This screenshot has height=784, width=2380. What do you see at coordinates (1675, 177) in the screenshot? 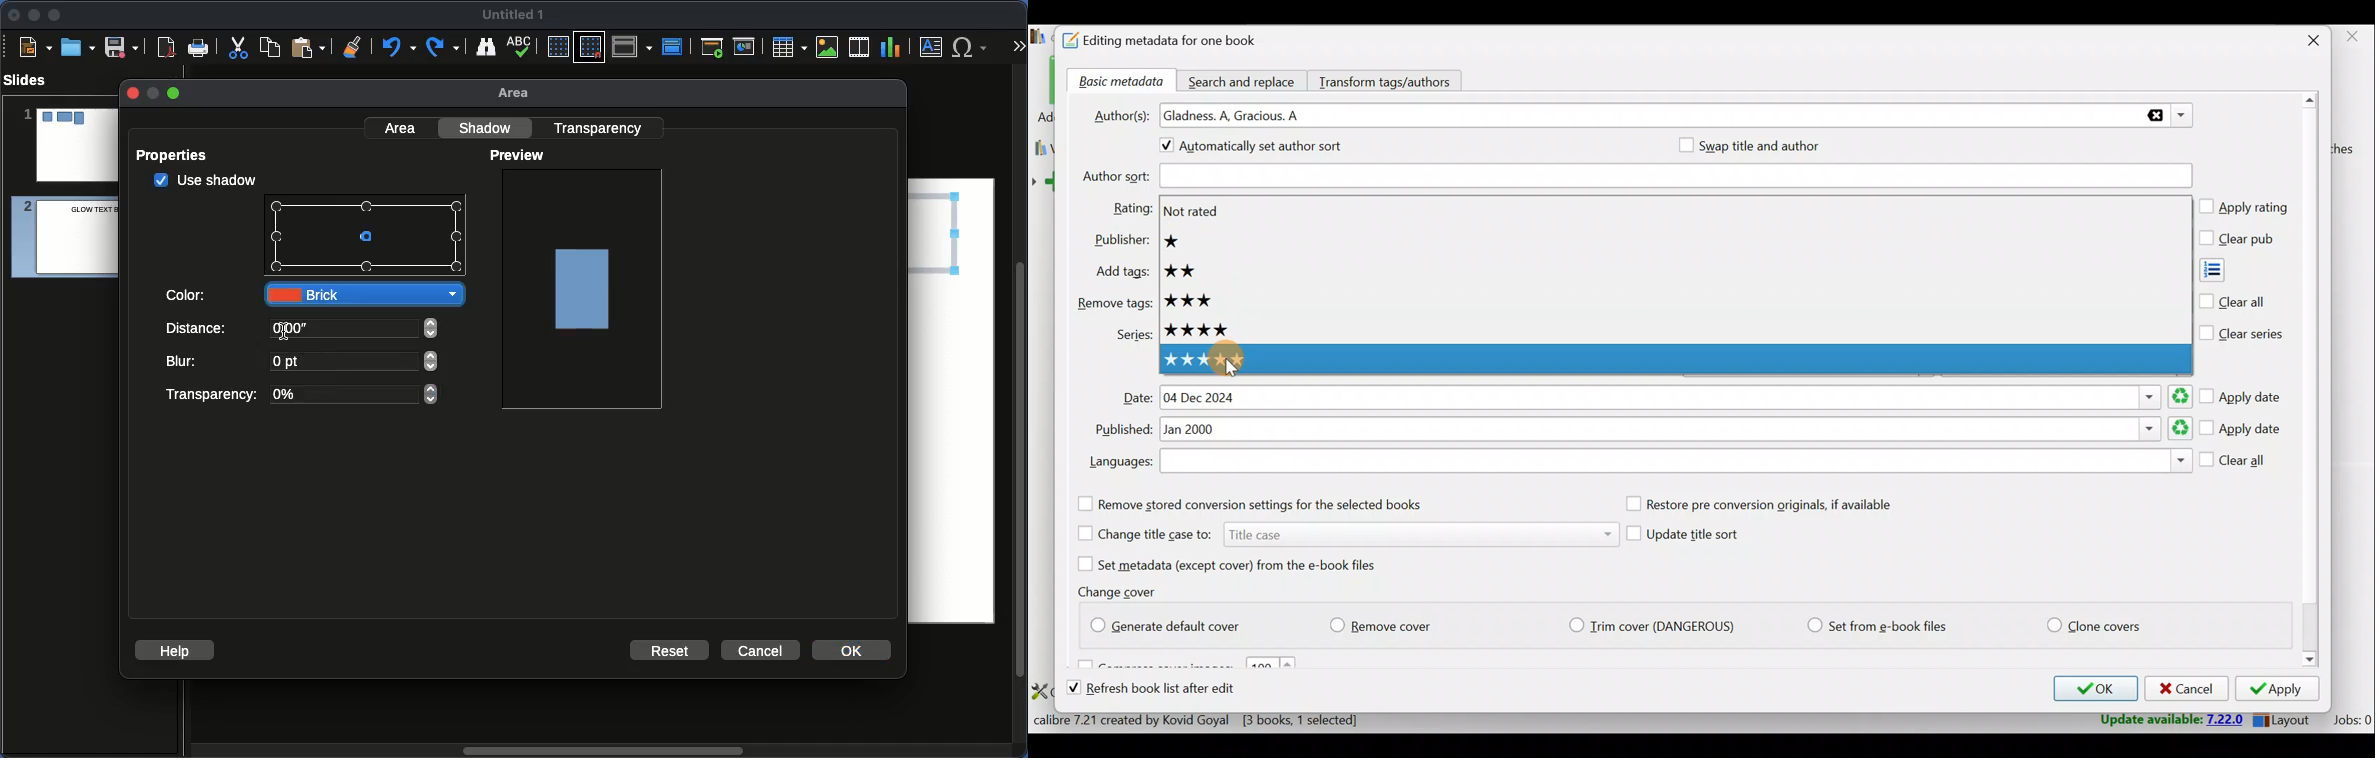
I see `Author sort` at bounding box center [1675, 177].